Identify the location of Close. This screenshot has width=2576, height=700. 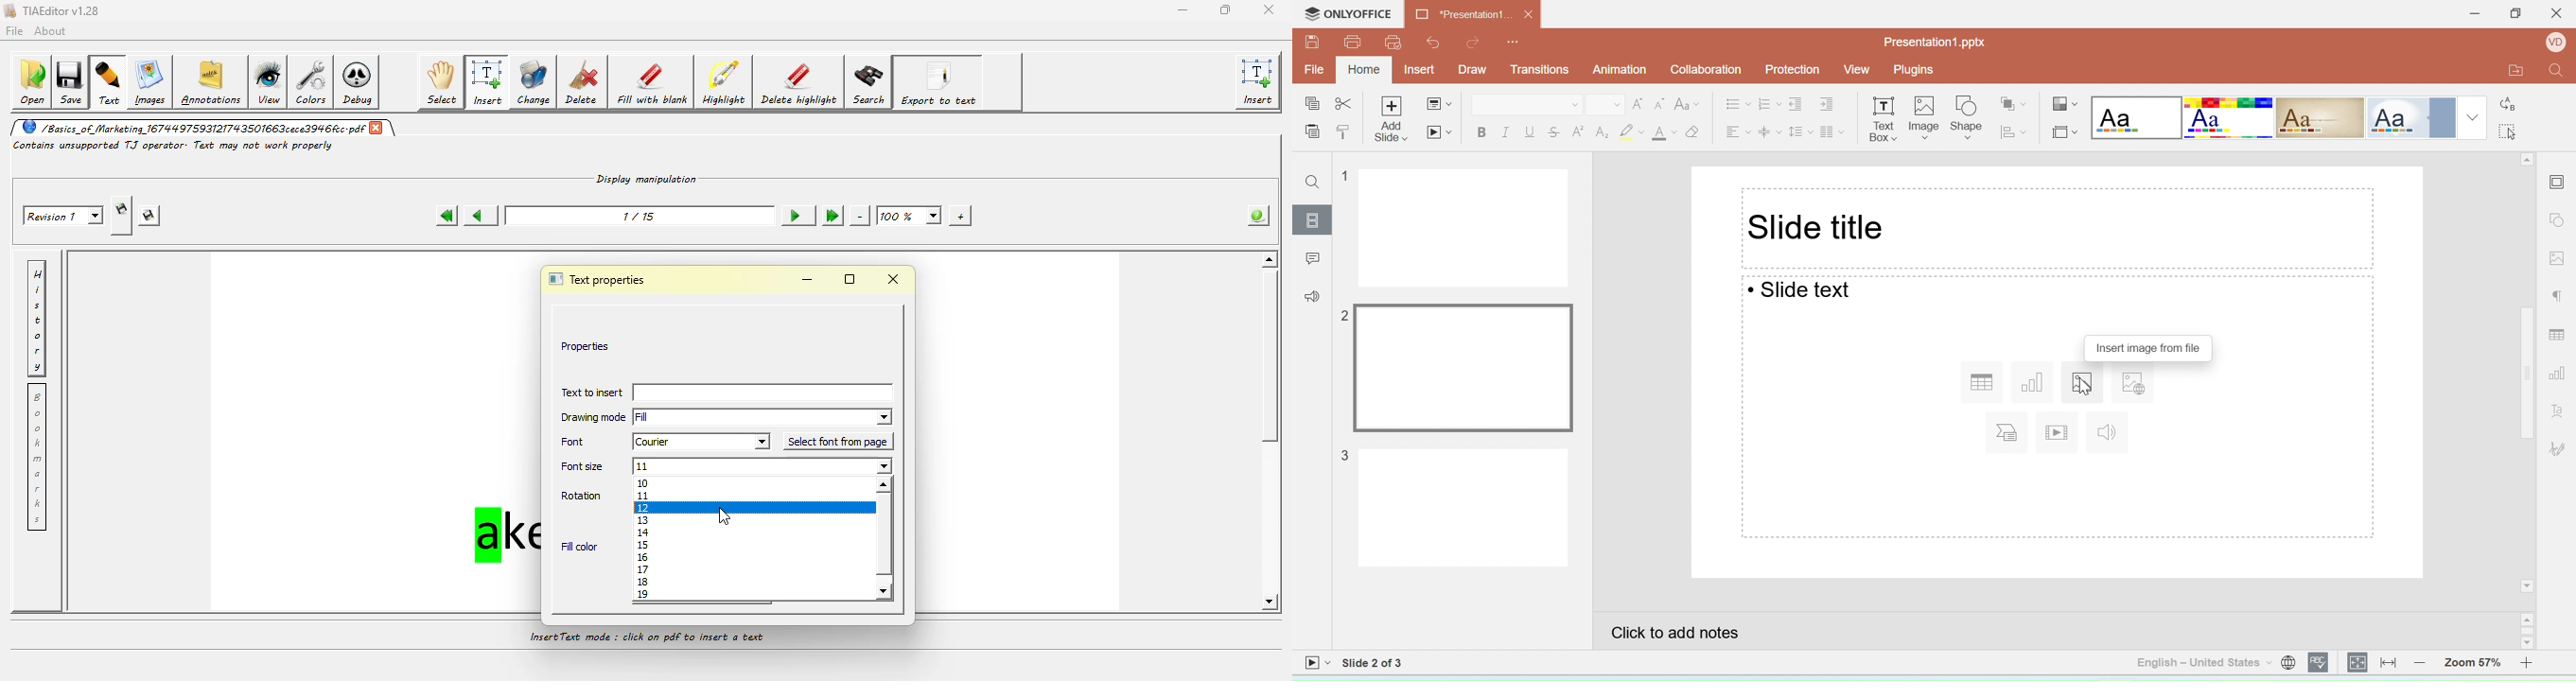
(2556, 17).